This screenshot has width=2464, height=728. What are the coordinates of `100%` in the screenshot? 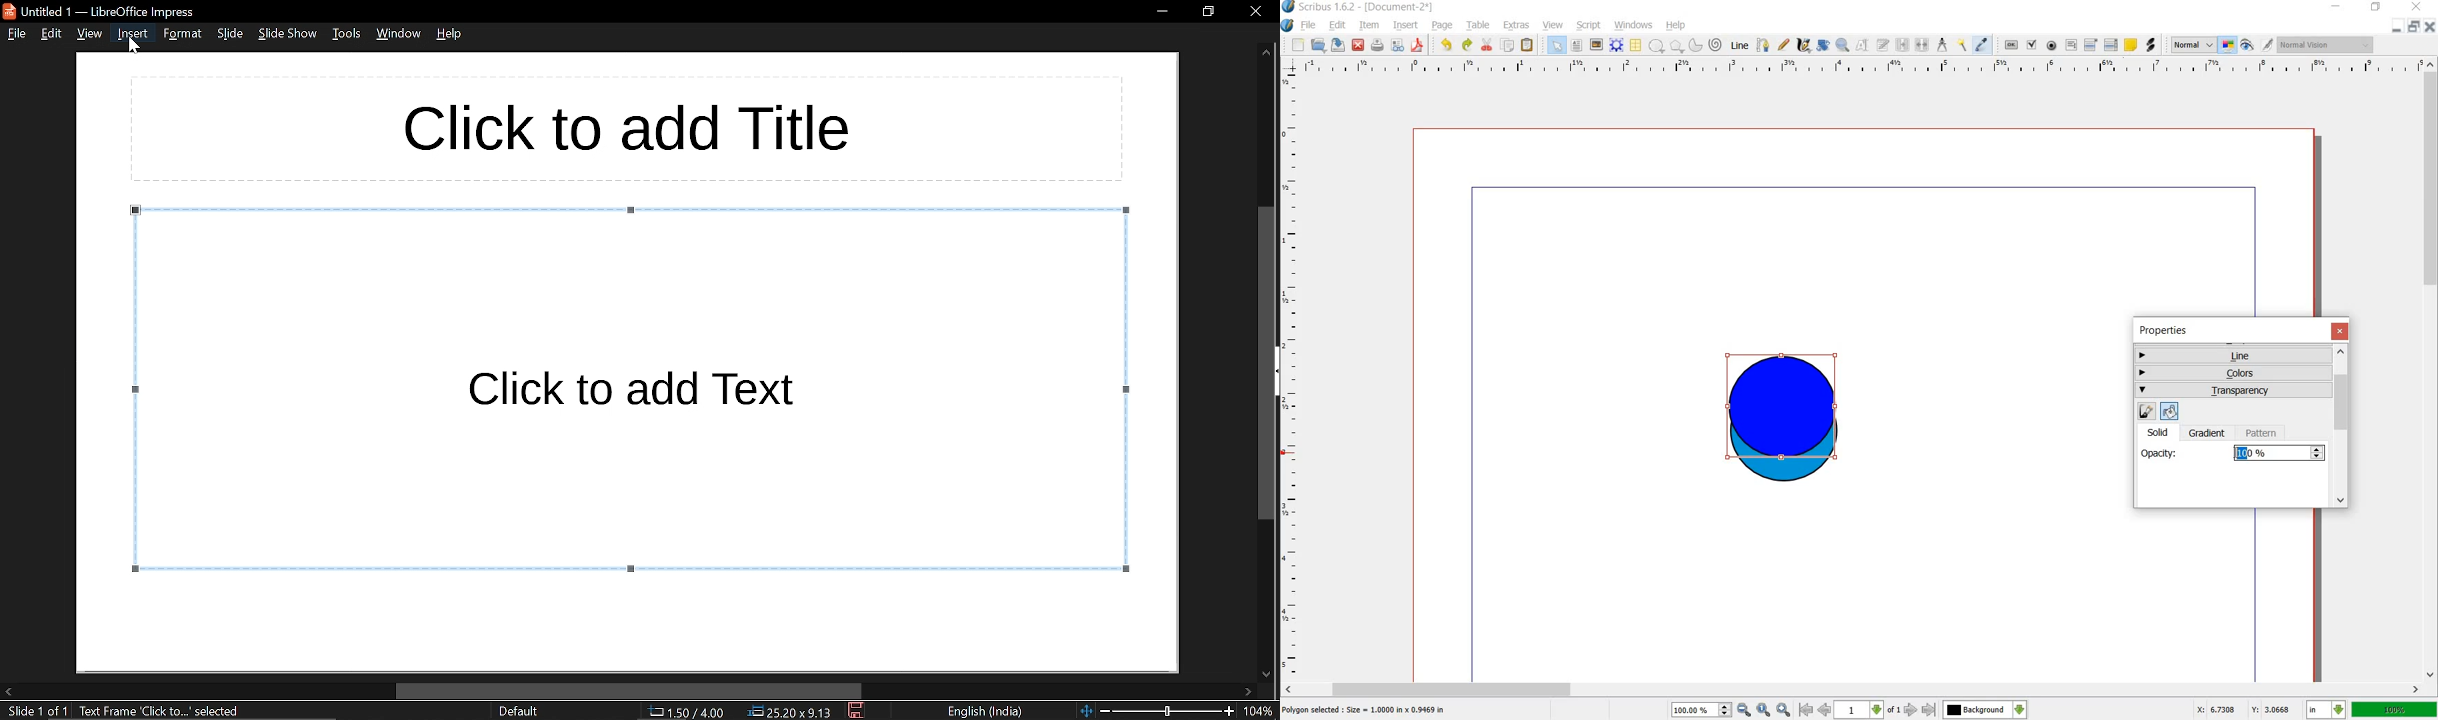 It's located at (1694, 709).